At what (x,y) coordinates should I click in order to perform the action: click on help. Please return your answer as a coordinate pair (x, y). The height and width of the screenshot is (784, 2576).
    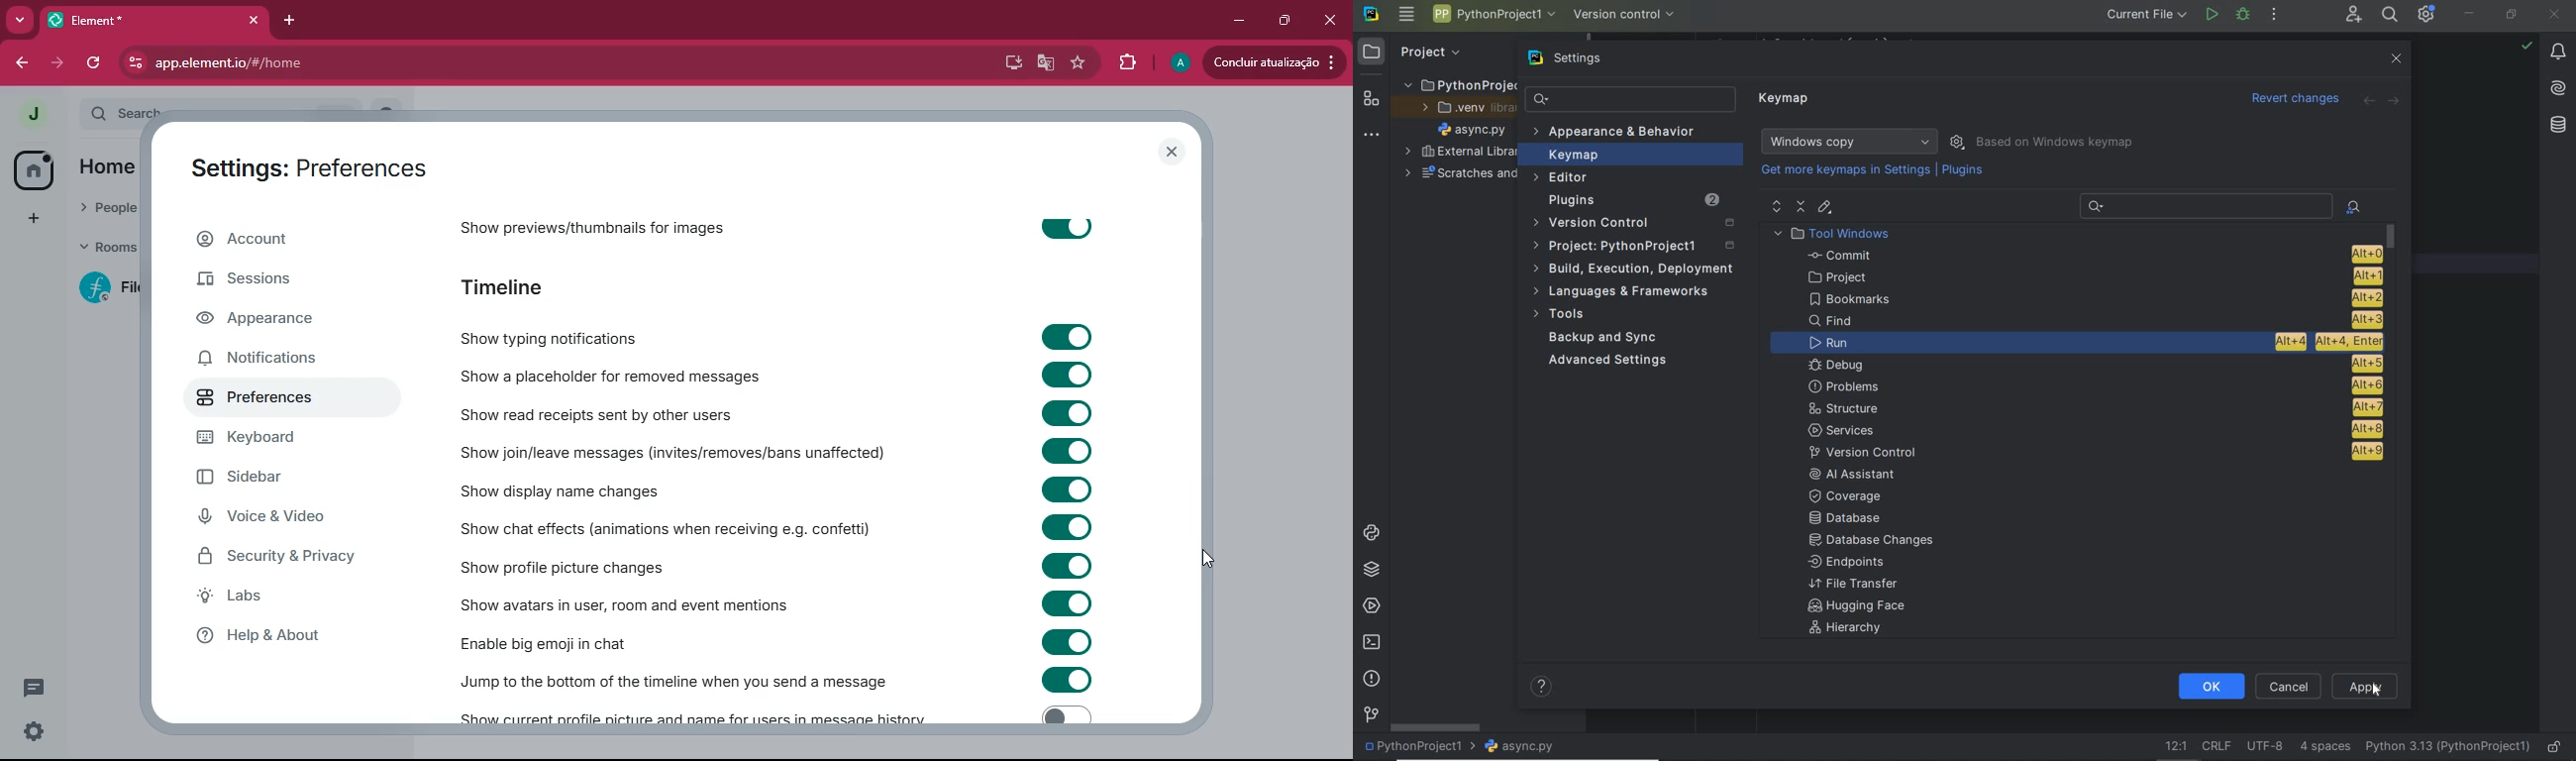
    Looking at the image, I should click on (291, 637).